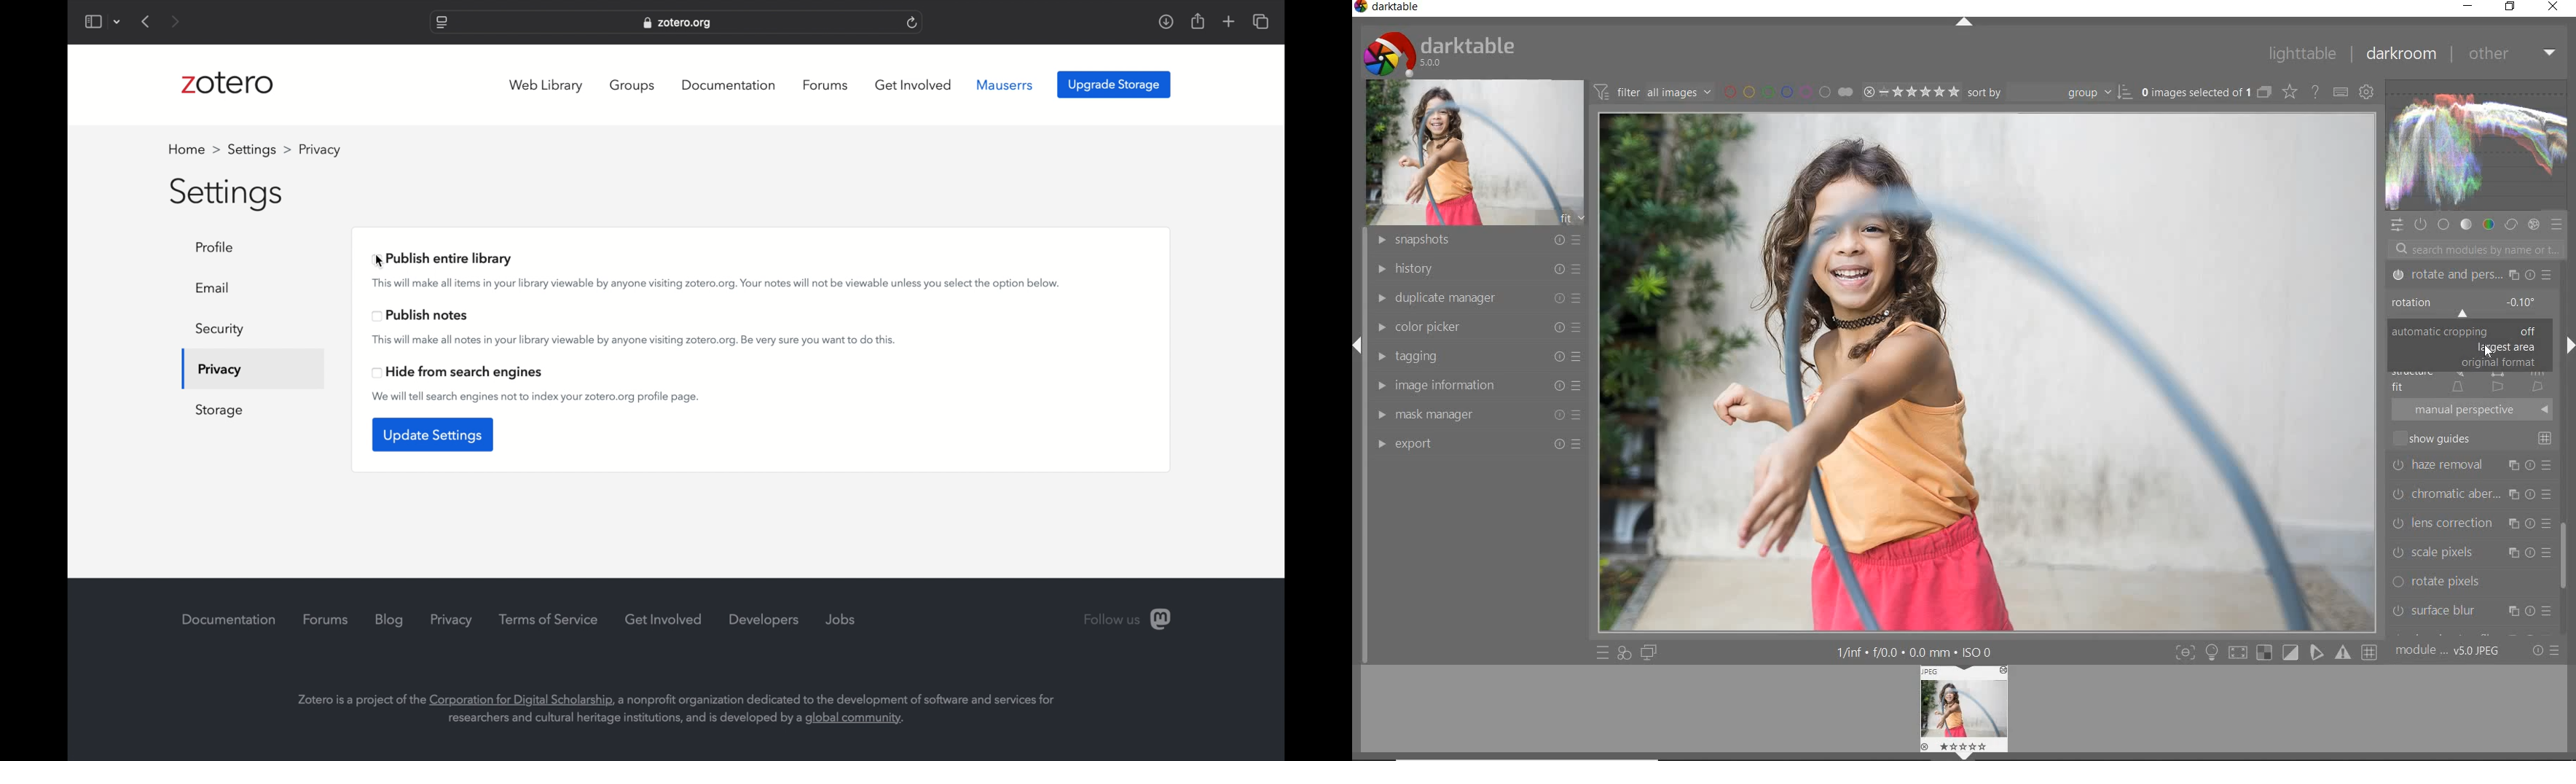 The height and width of the screenshot is (784, 2576). Describe the element at coordinates (92, 21) in the screenshot. I see `show sidebar` at that location.